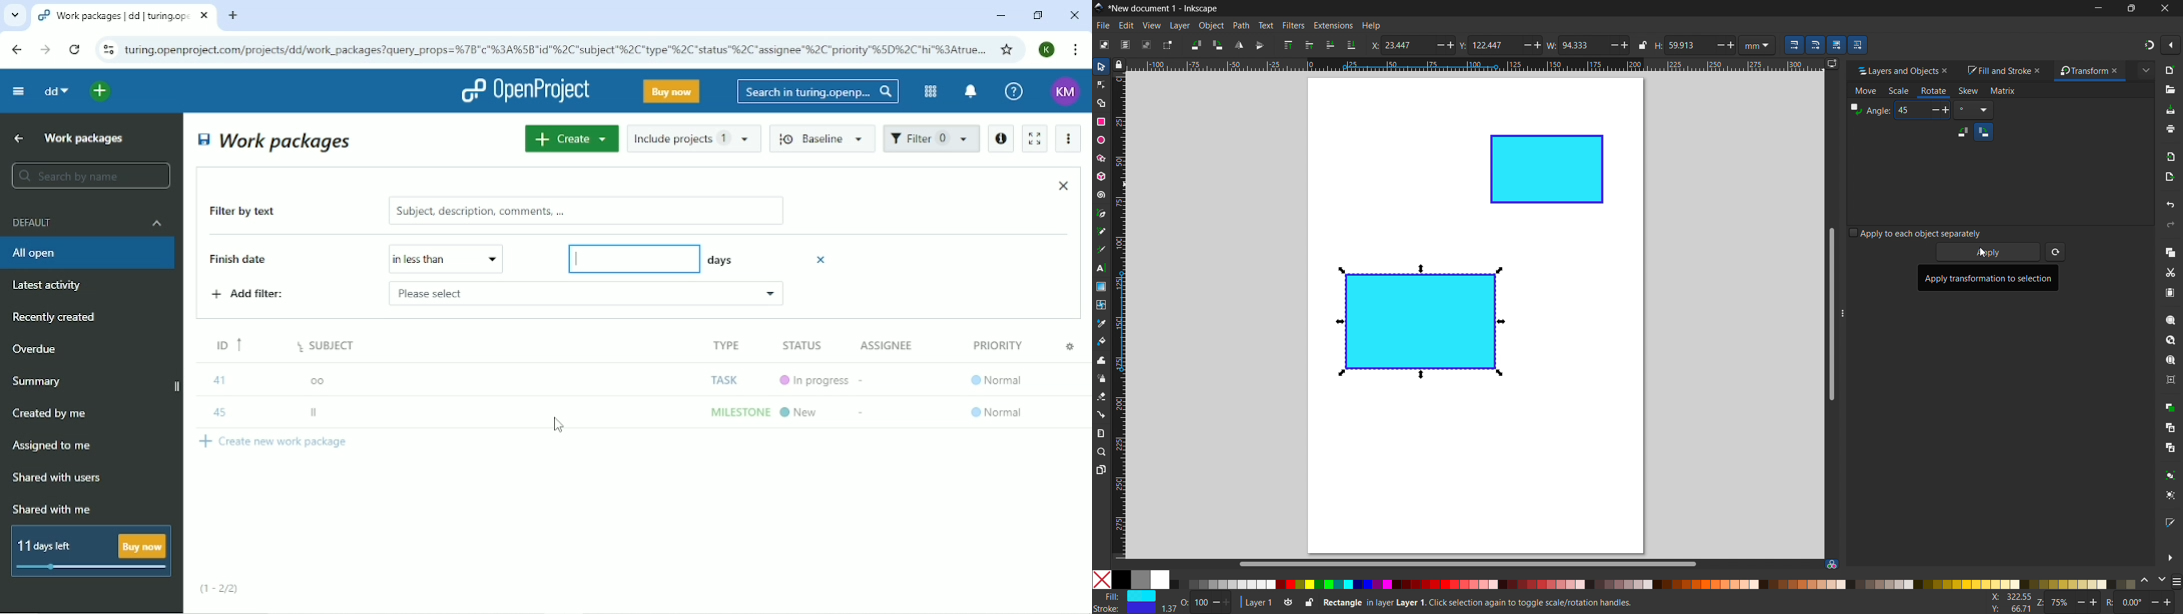 The image size is (2184, 616). Describe the element at coordinates (1207, 601) in the screenshot. I see `O: 100` at that location.